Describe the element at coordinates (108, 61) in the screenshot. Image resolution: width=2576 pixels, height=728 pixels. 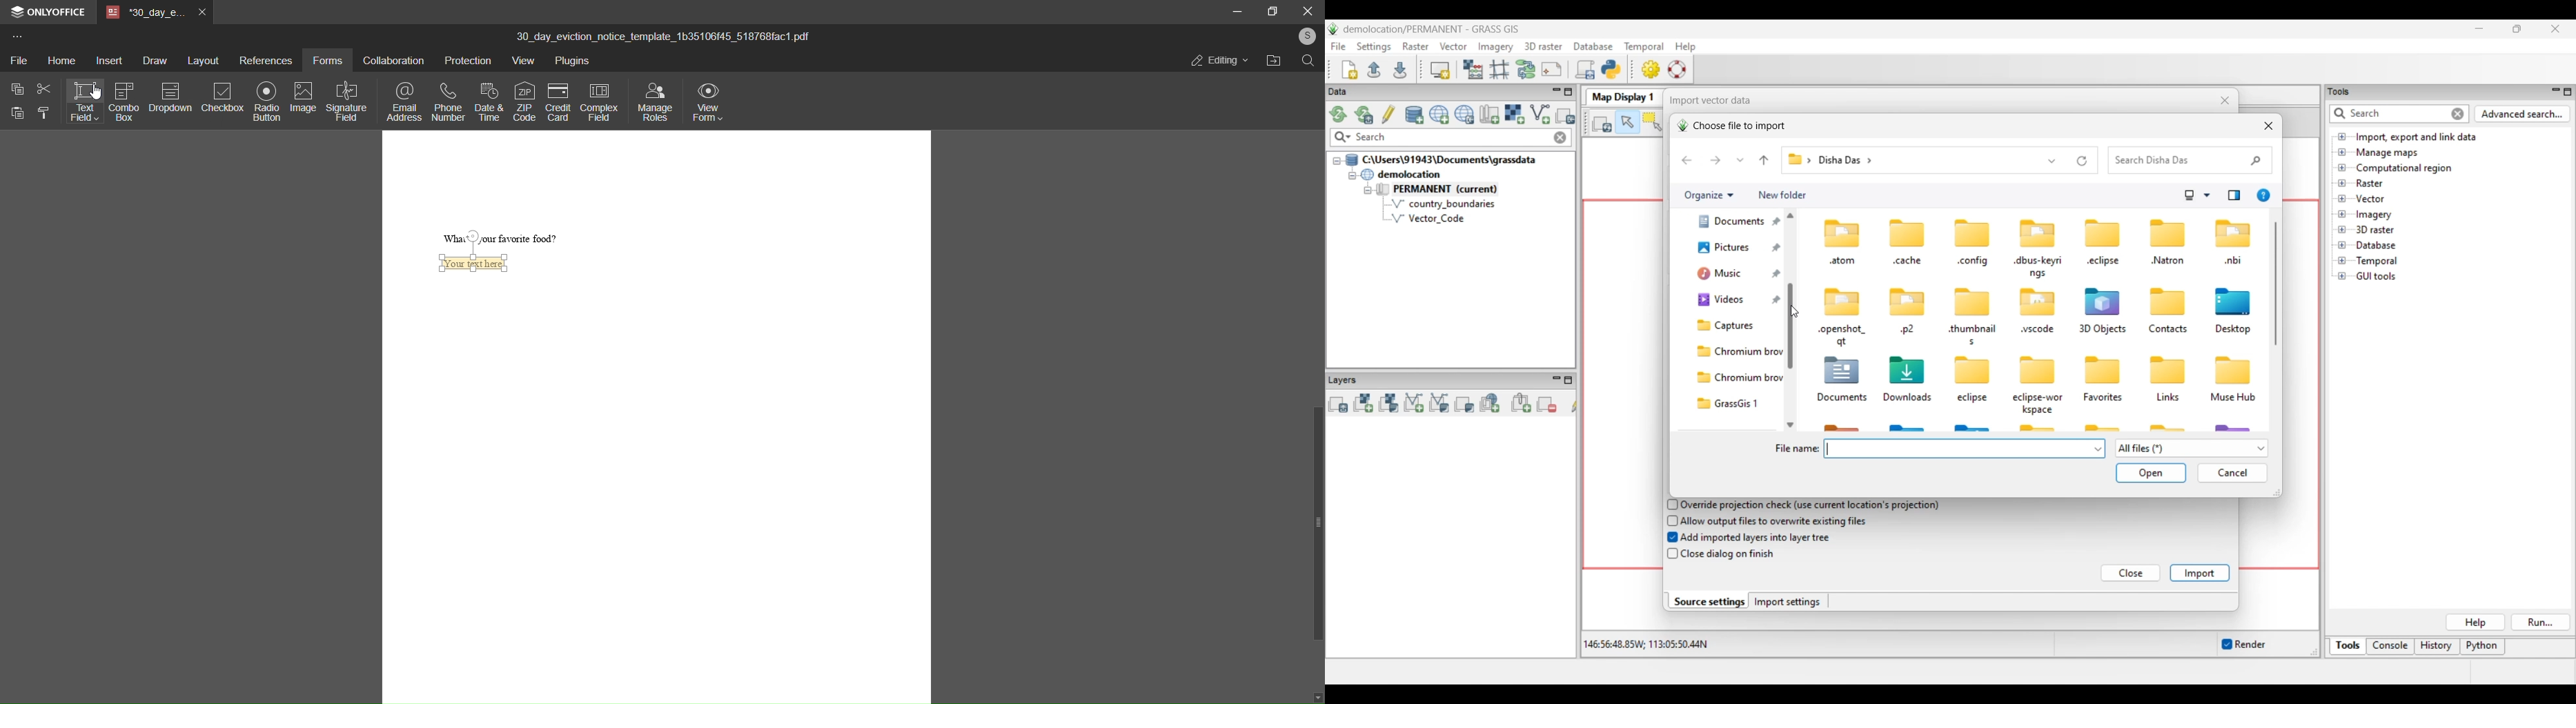
I see `insert` at that location.